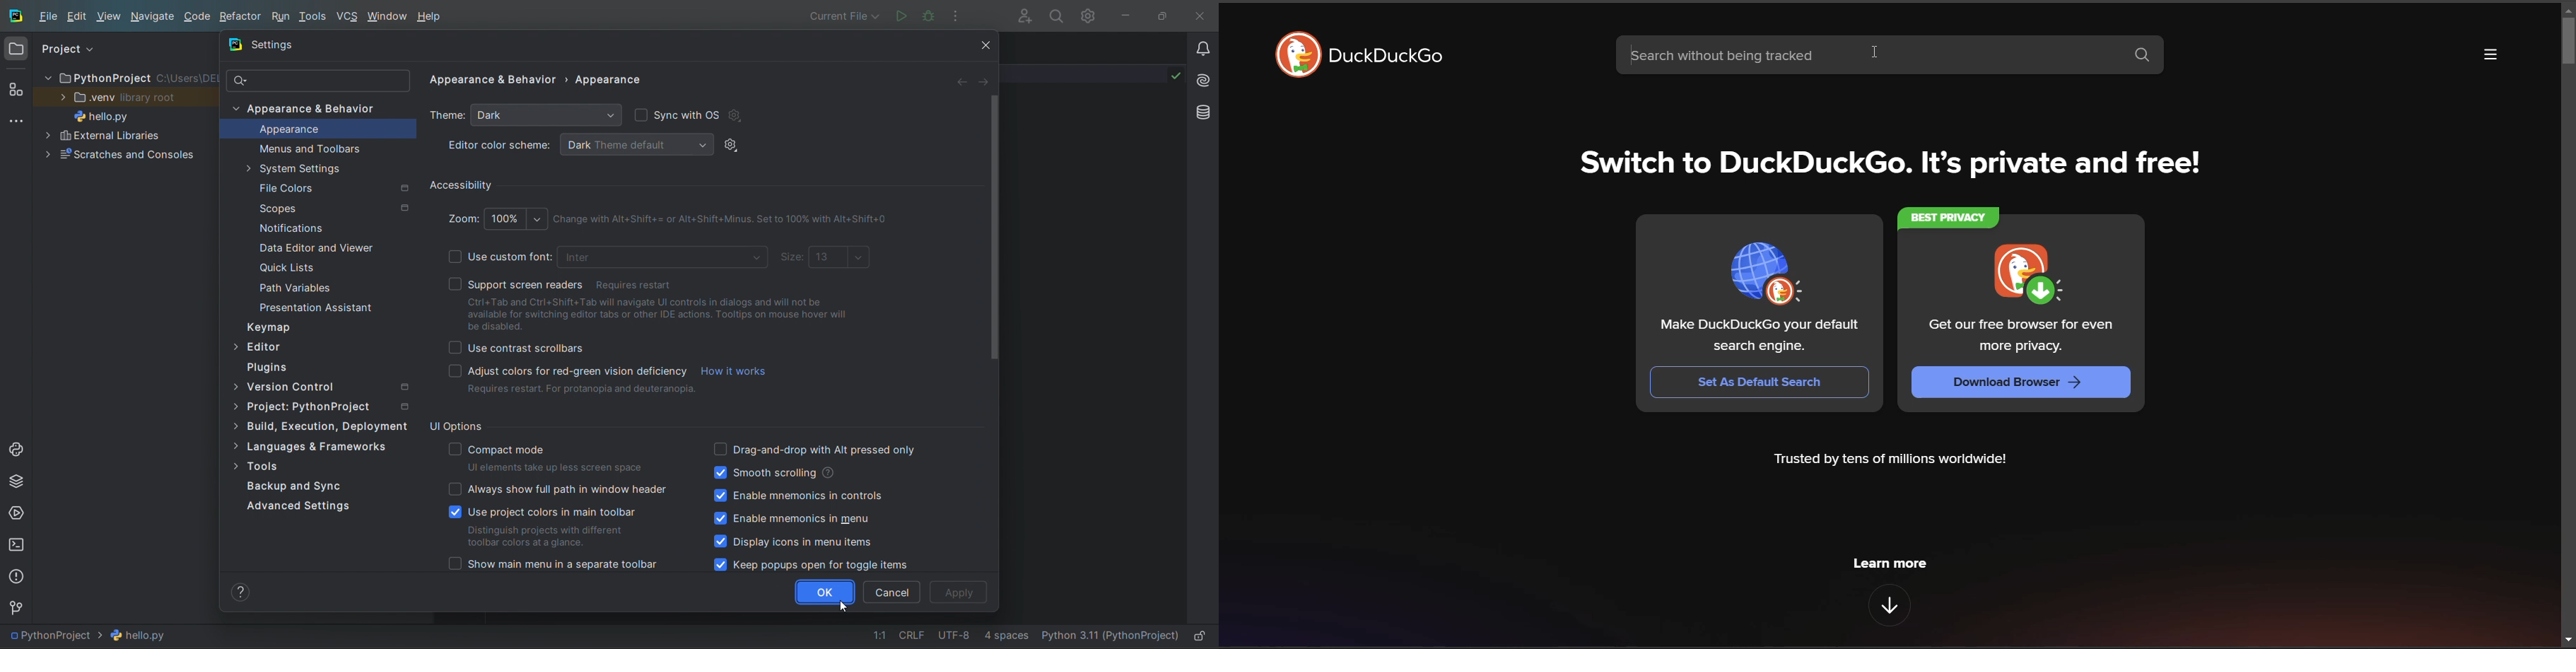 This screenshot has height=672, width=2576. I want to click on debug, so click(930, 15).